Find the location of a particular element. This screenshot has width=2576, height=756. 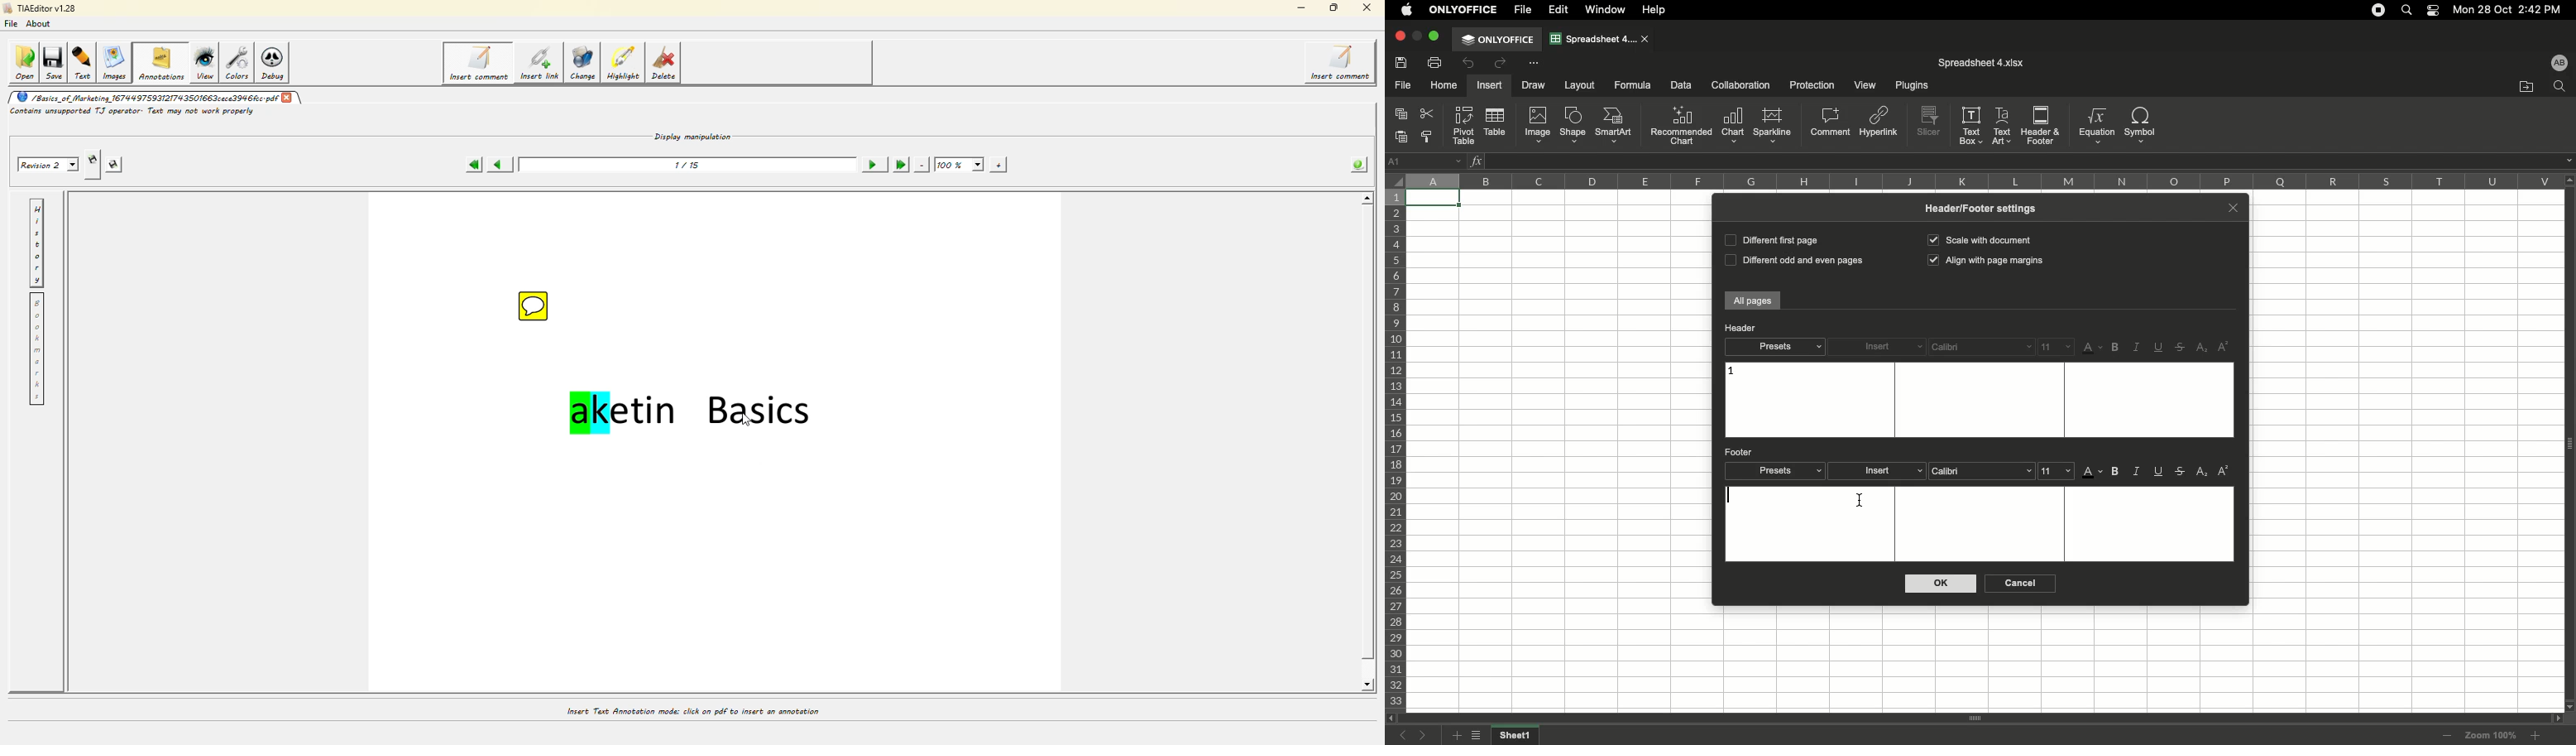

Zoom out is located at coordinates (2448, 737).